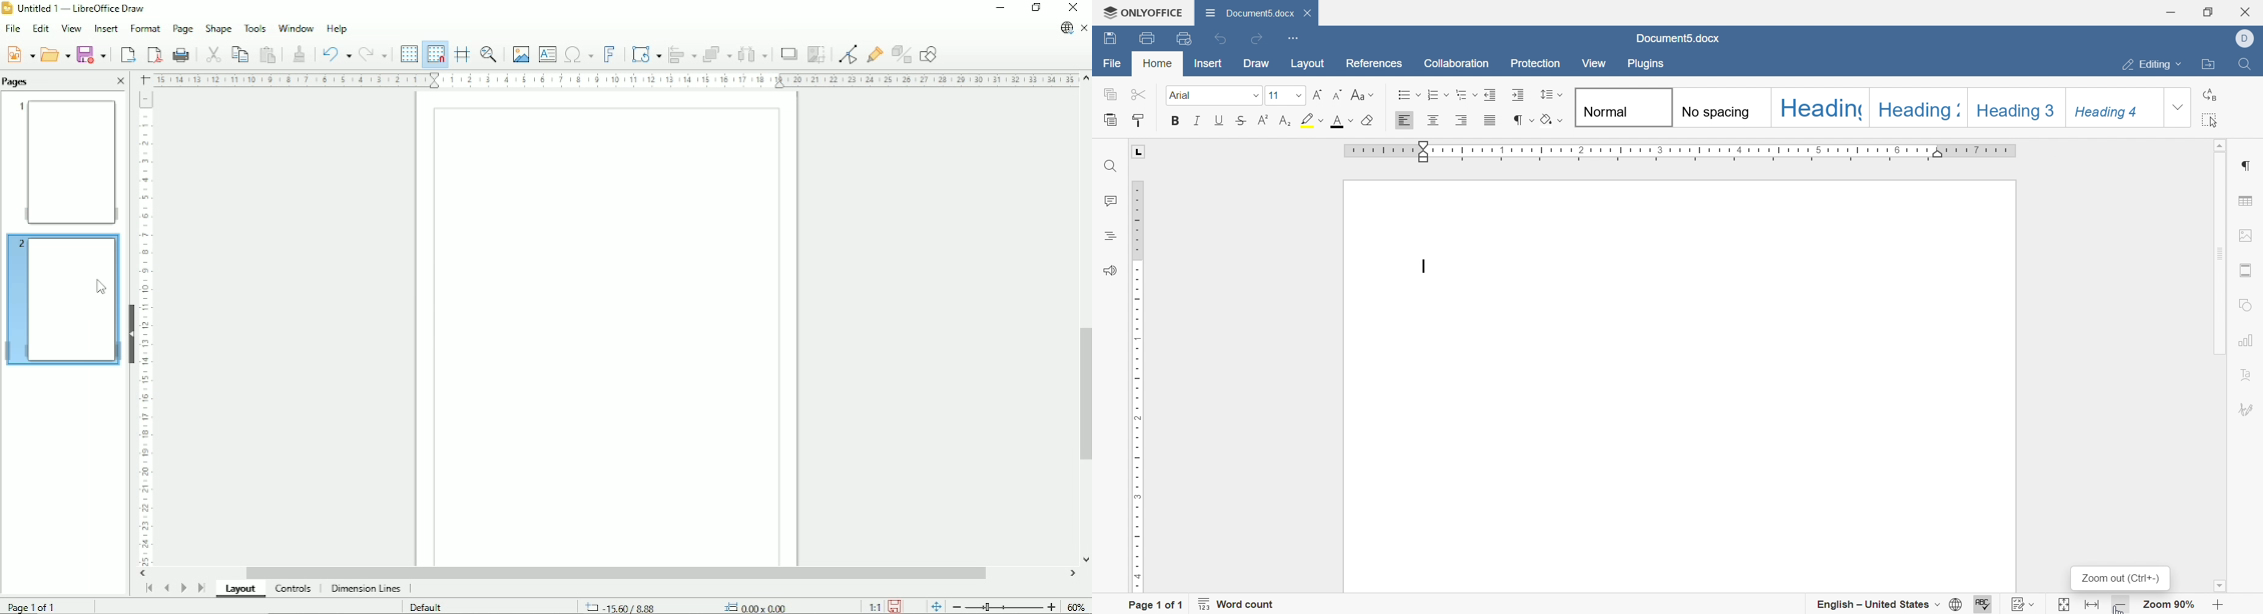 Image resolution: width=2268 pixels, height=616 pixels. Describe the element at coordinates (1552, 118) in the screenshot. I see `clear style` at that location.